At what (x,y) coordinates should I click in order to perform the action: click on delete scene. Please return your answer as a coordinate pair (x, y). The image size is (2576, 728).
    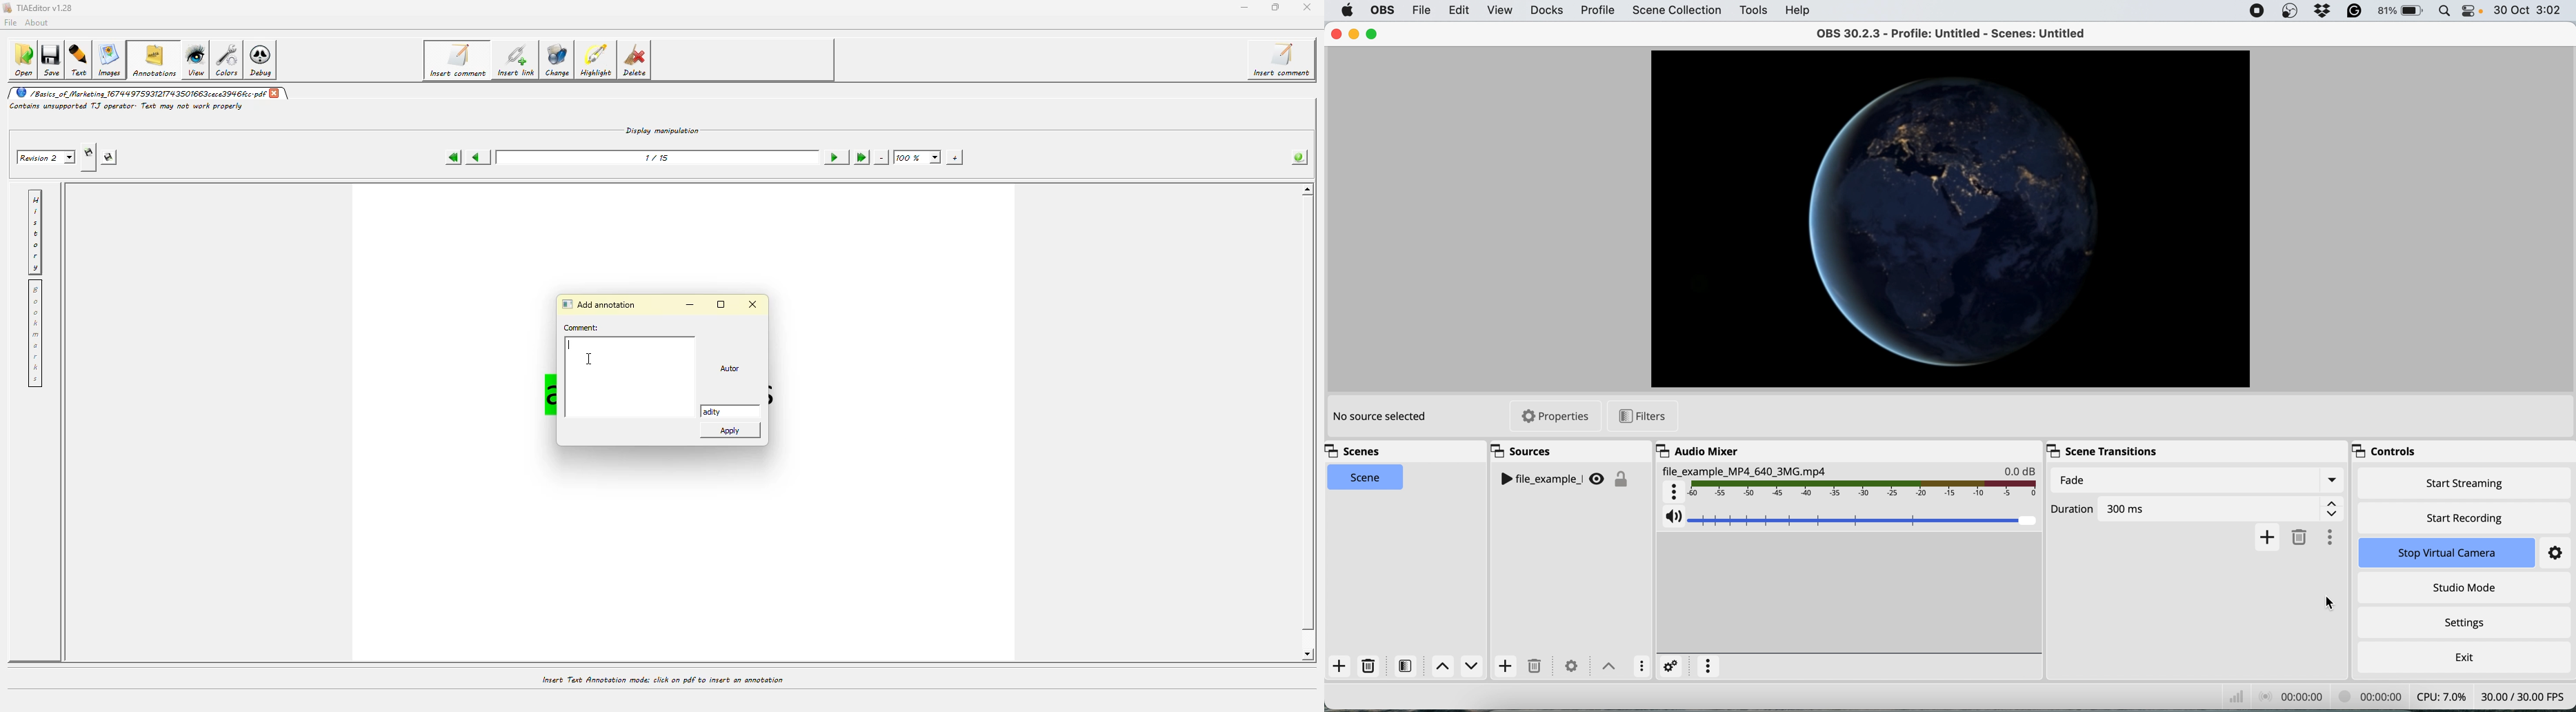
    Looking at the image, I should click on (1368, 666).